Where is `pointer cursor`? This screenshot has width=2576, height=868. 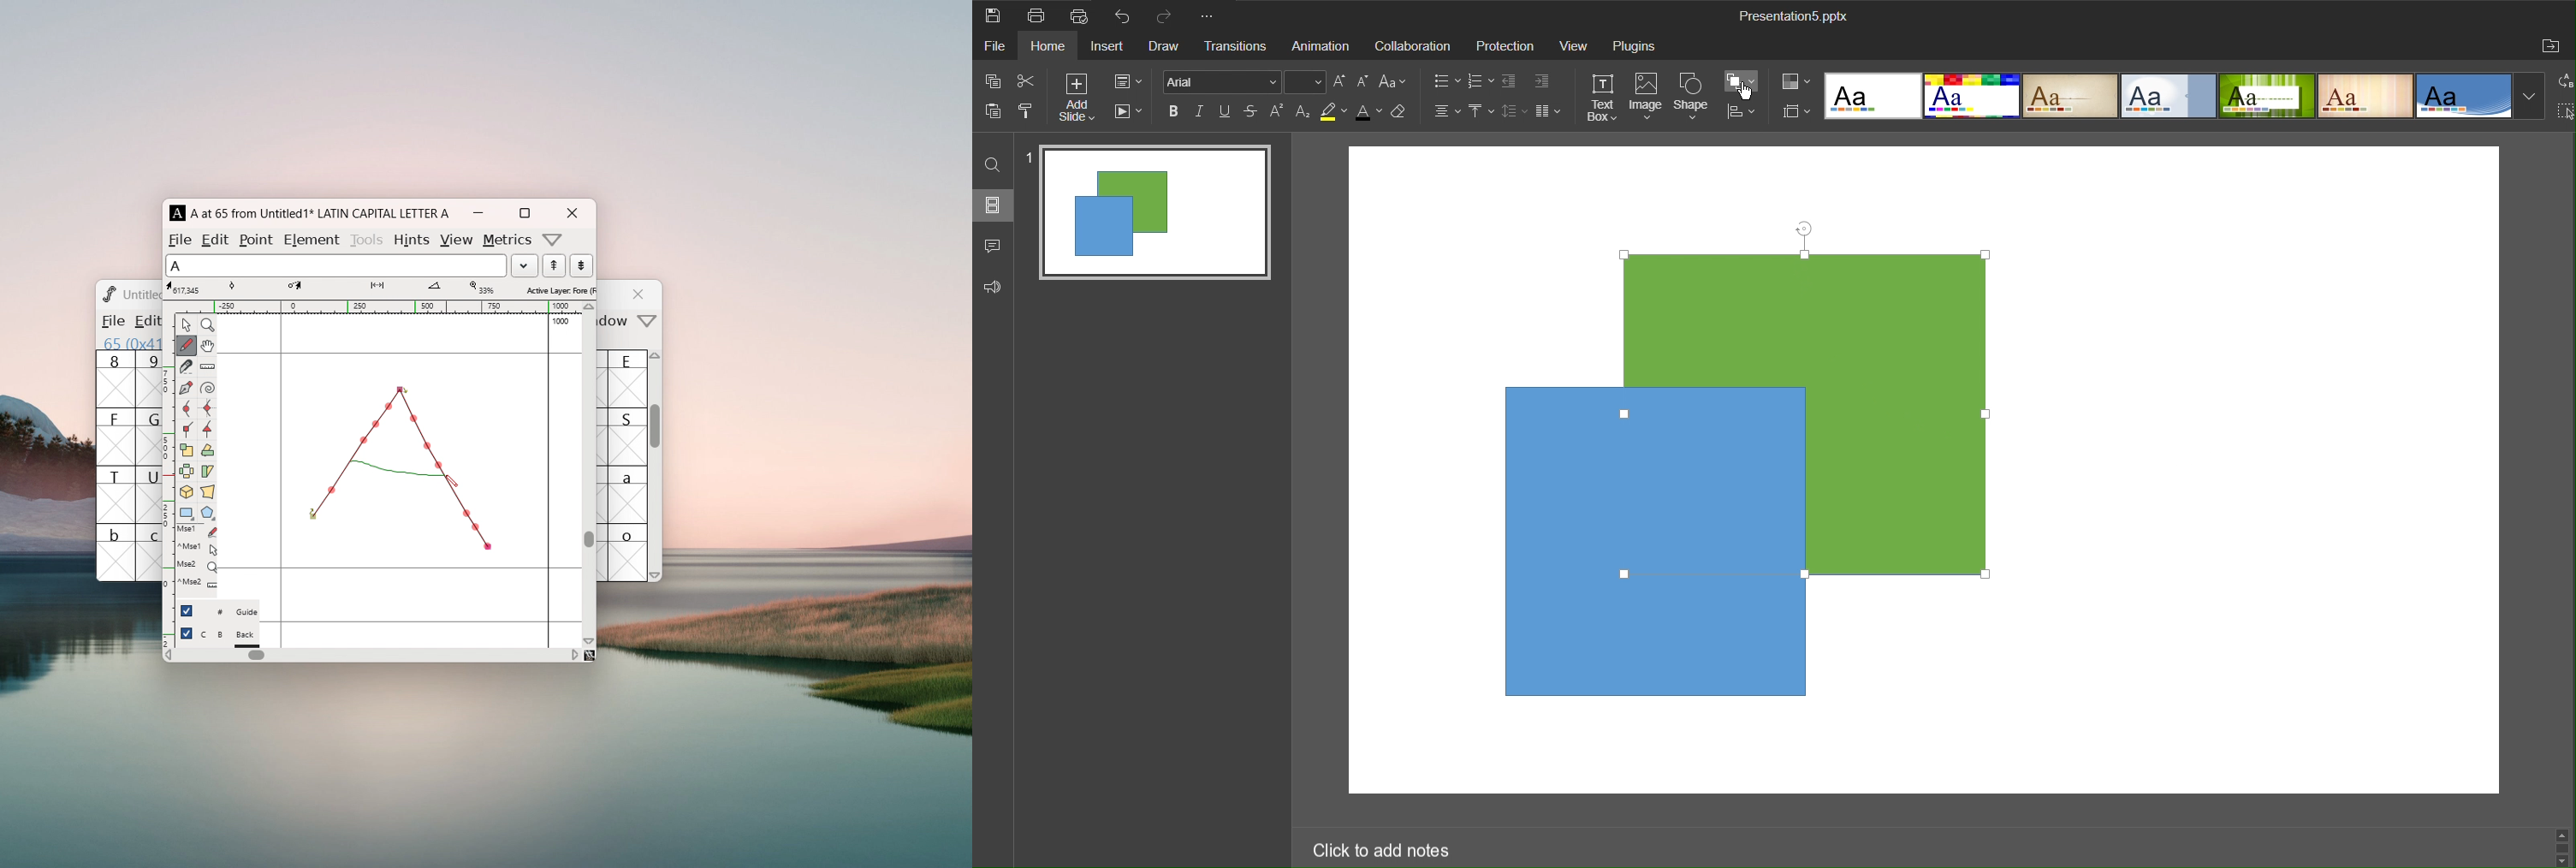
pointer cursor is located at coordinates (1748, 98).